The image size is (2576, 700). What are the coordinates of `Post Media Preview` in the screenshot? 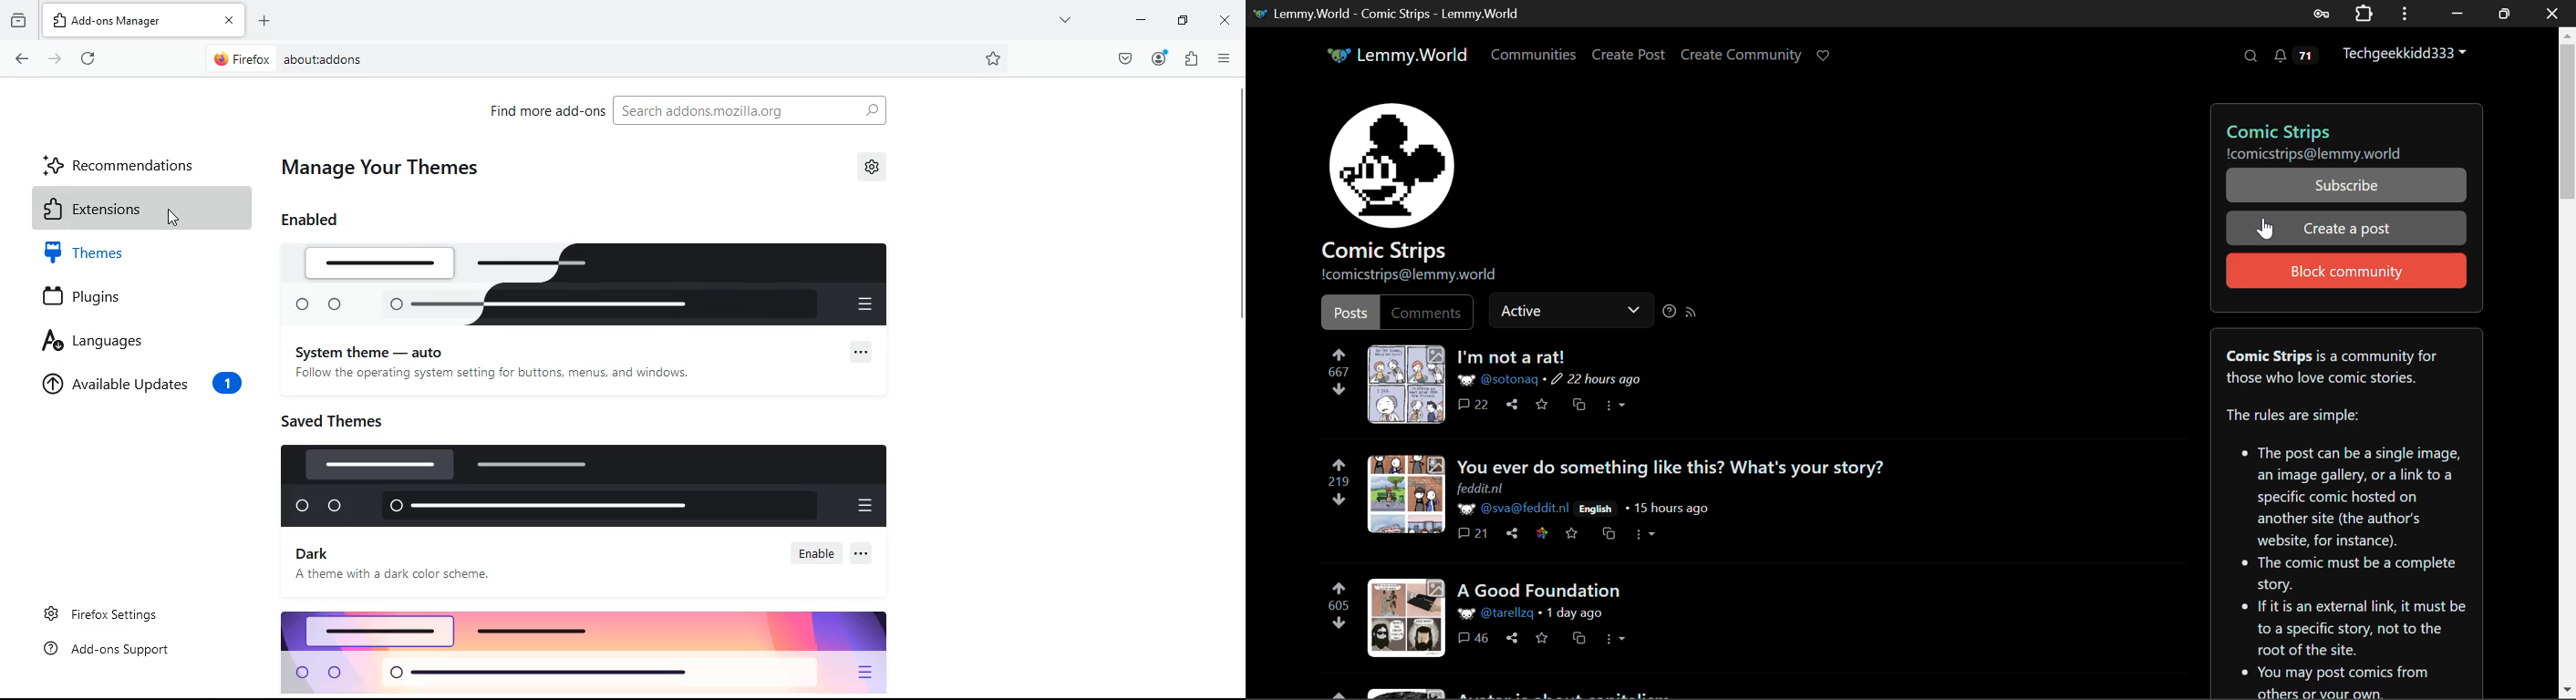 It's located at (1405, 383).